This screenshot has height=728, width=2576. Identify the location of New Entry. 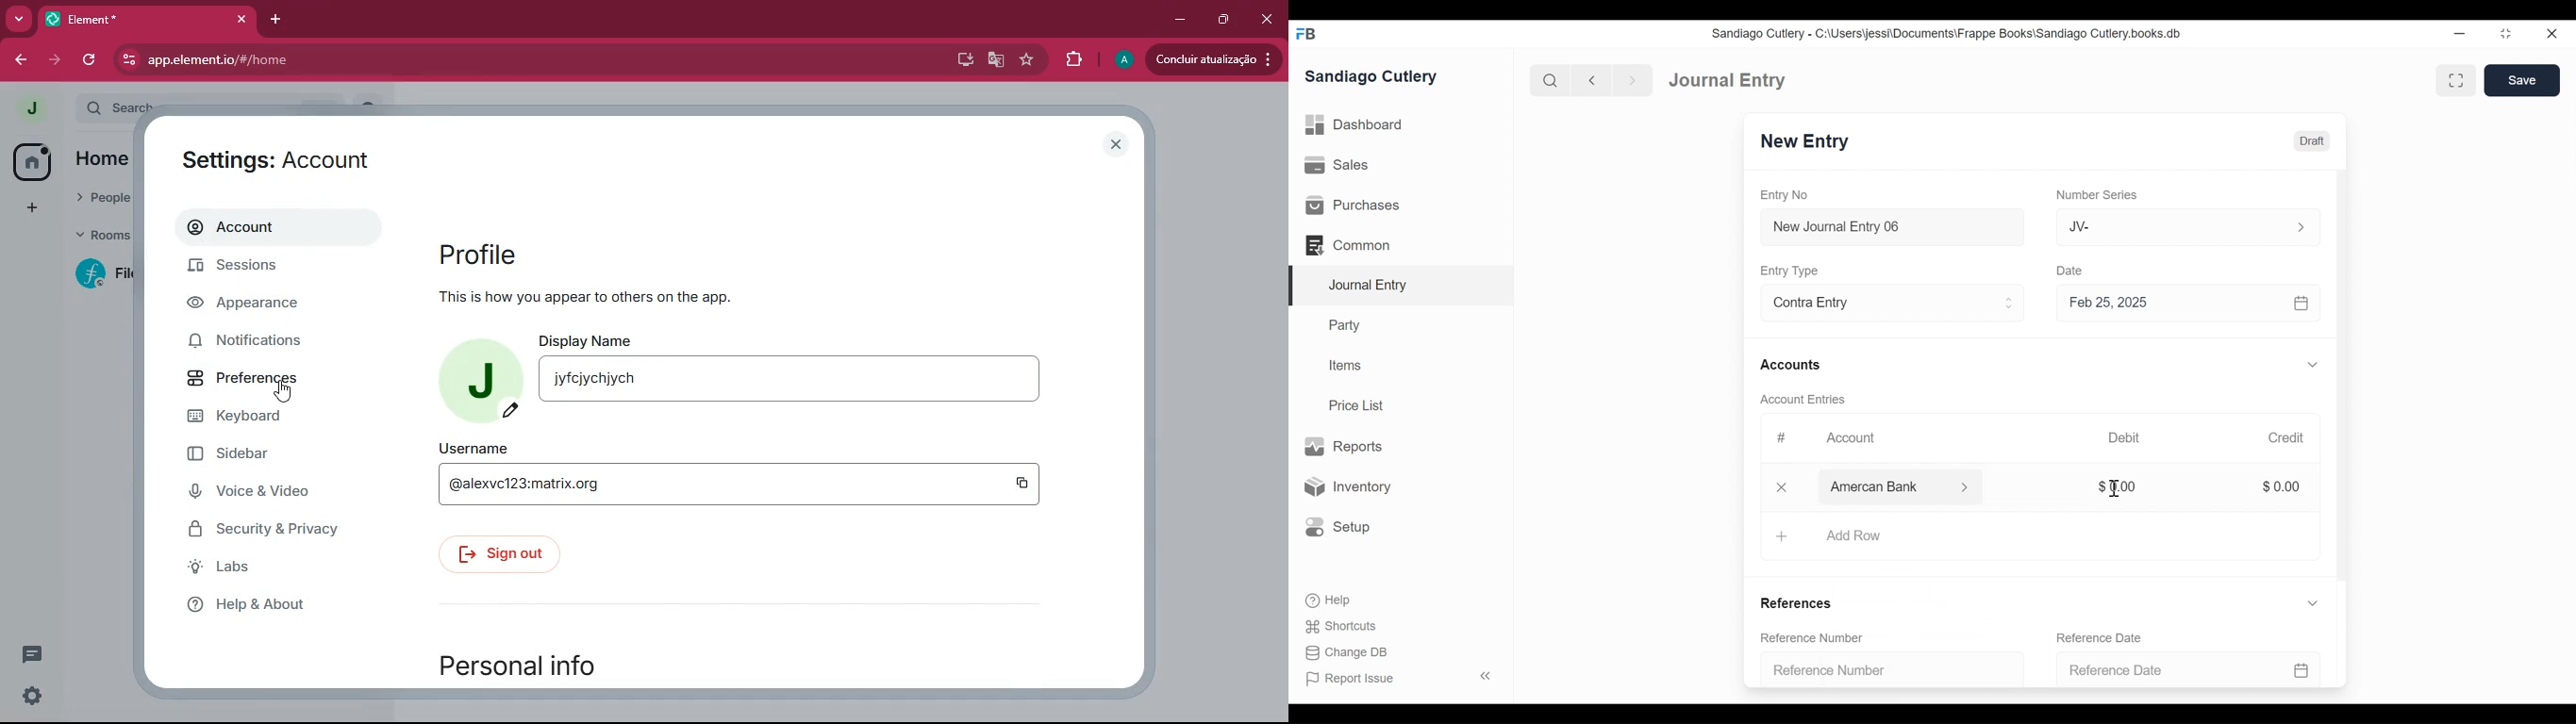
(1805, 141).